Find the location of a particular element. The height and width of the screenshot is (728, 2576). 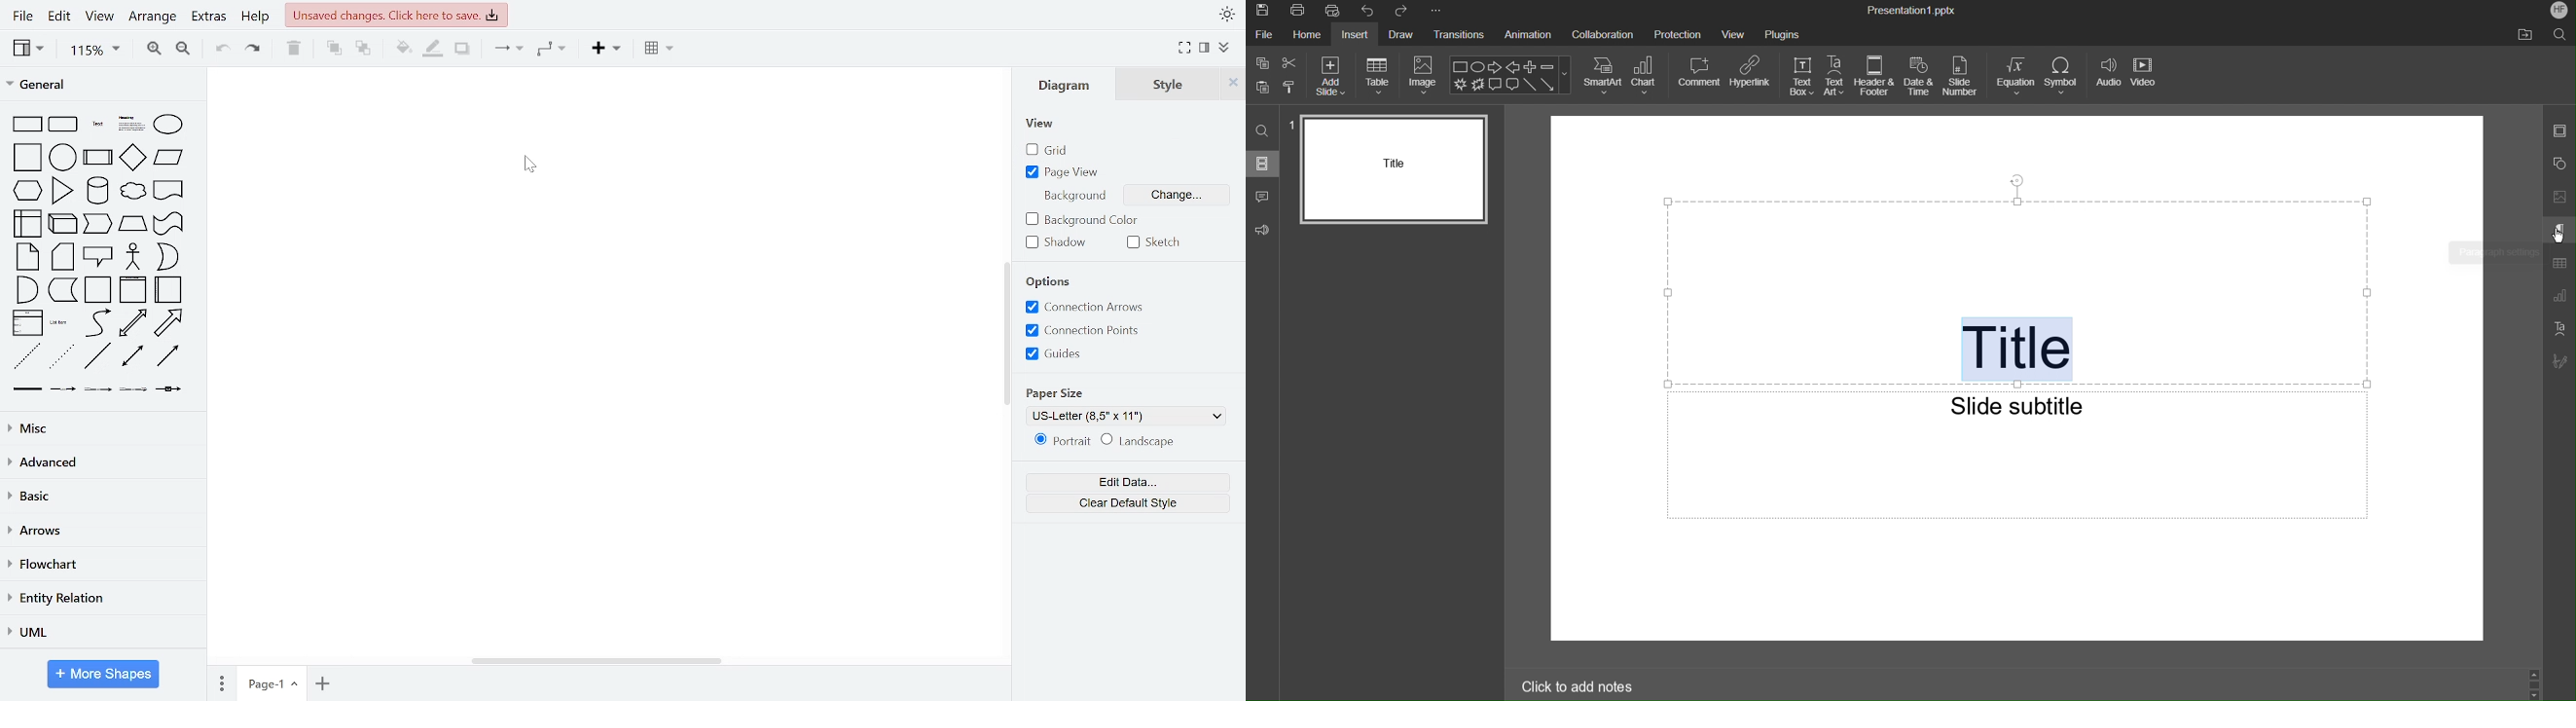

Date and Time is located at coordinates (1921, 78).